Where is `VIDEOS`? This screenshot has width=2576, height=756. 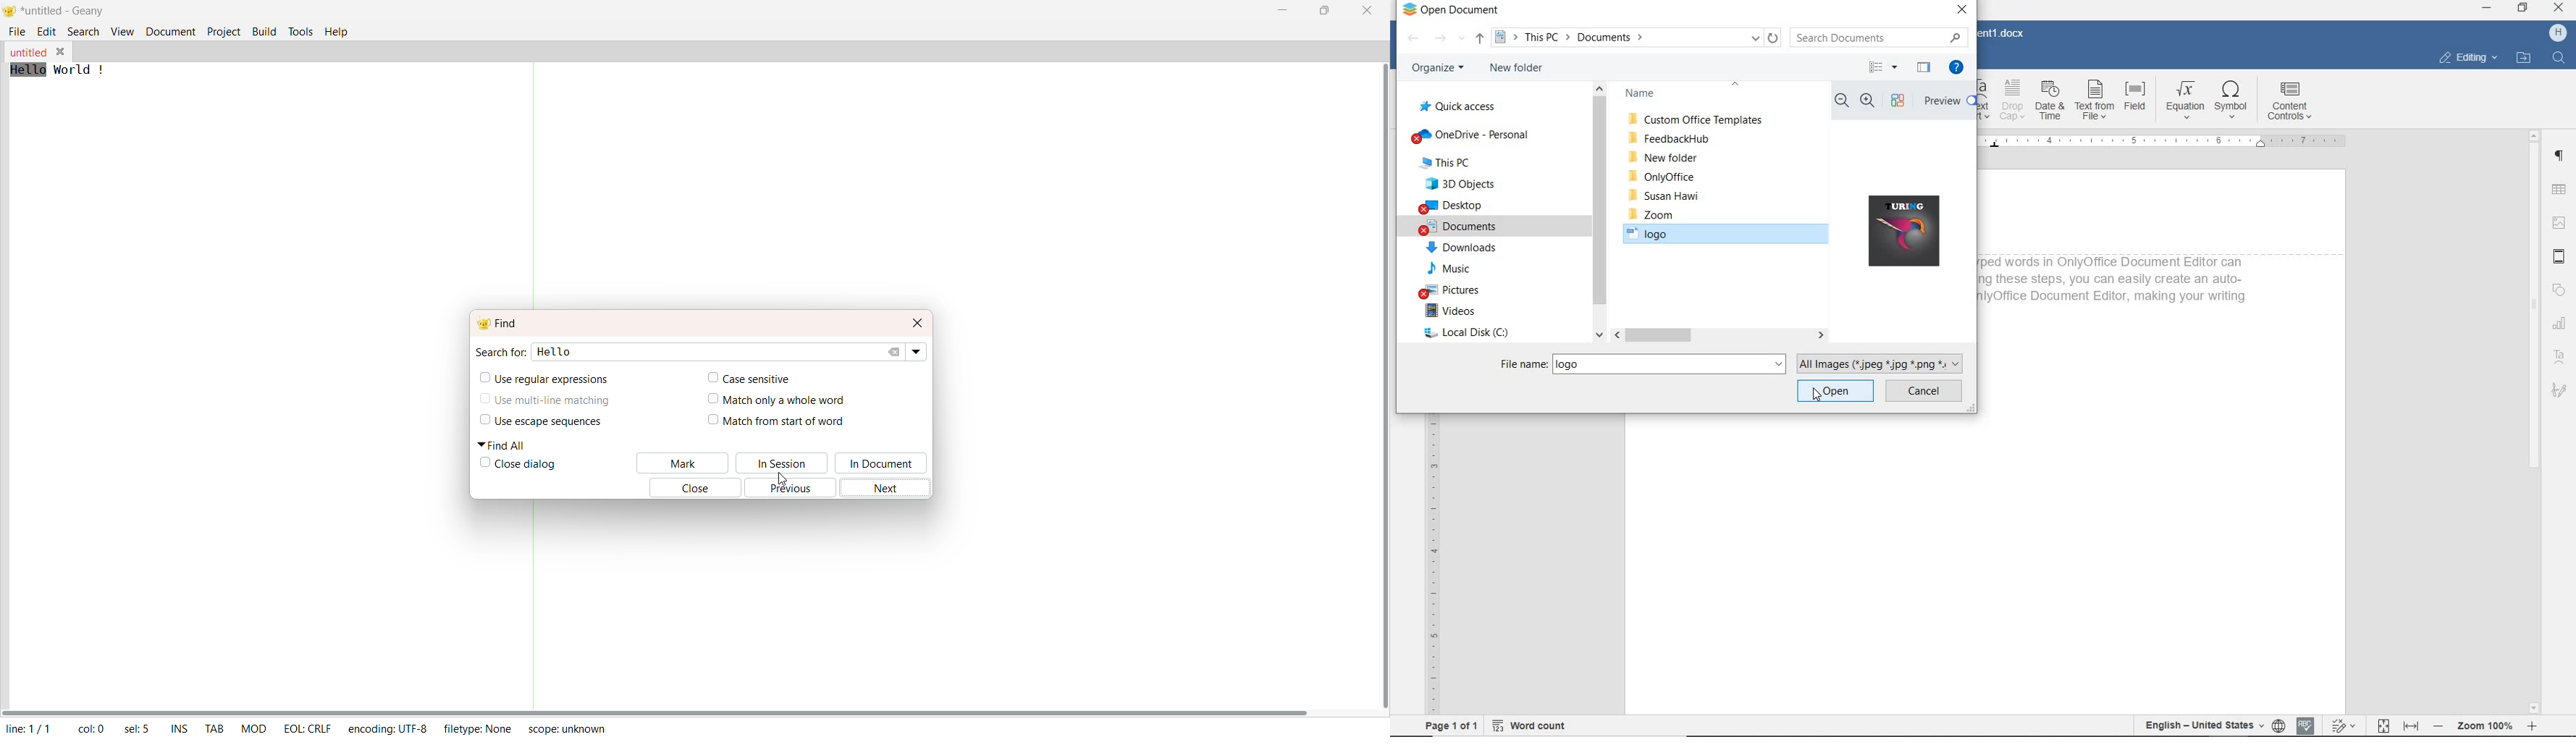 VIDEOS is located at coordinates (1452, 311).